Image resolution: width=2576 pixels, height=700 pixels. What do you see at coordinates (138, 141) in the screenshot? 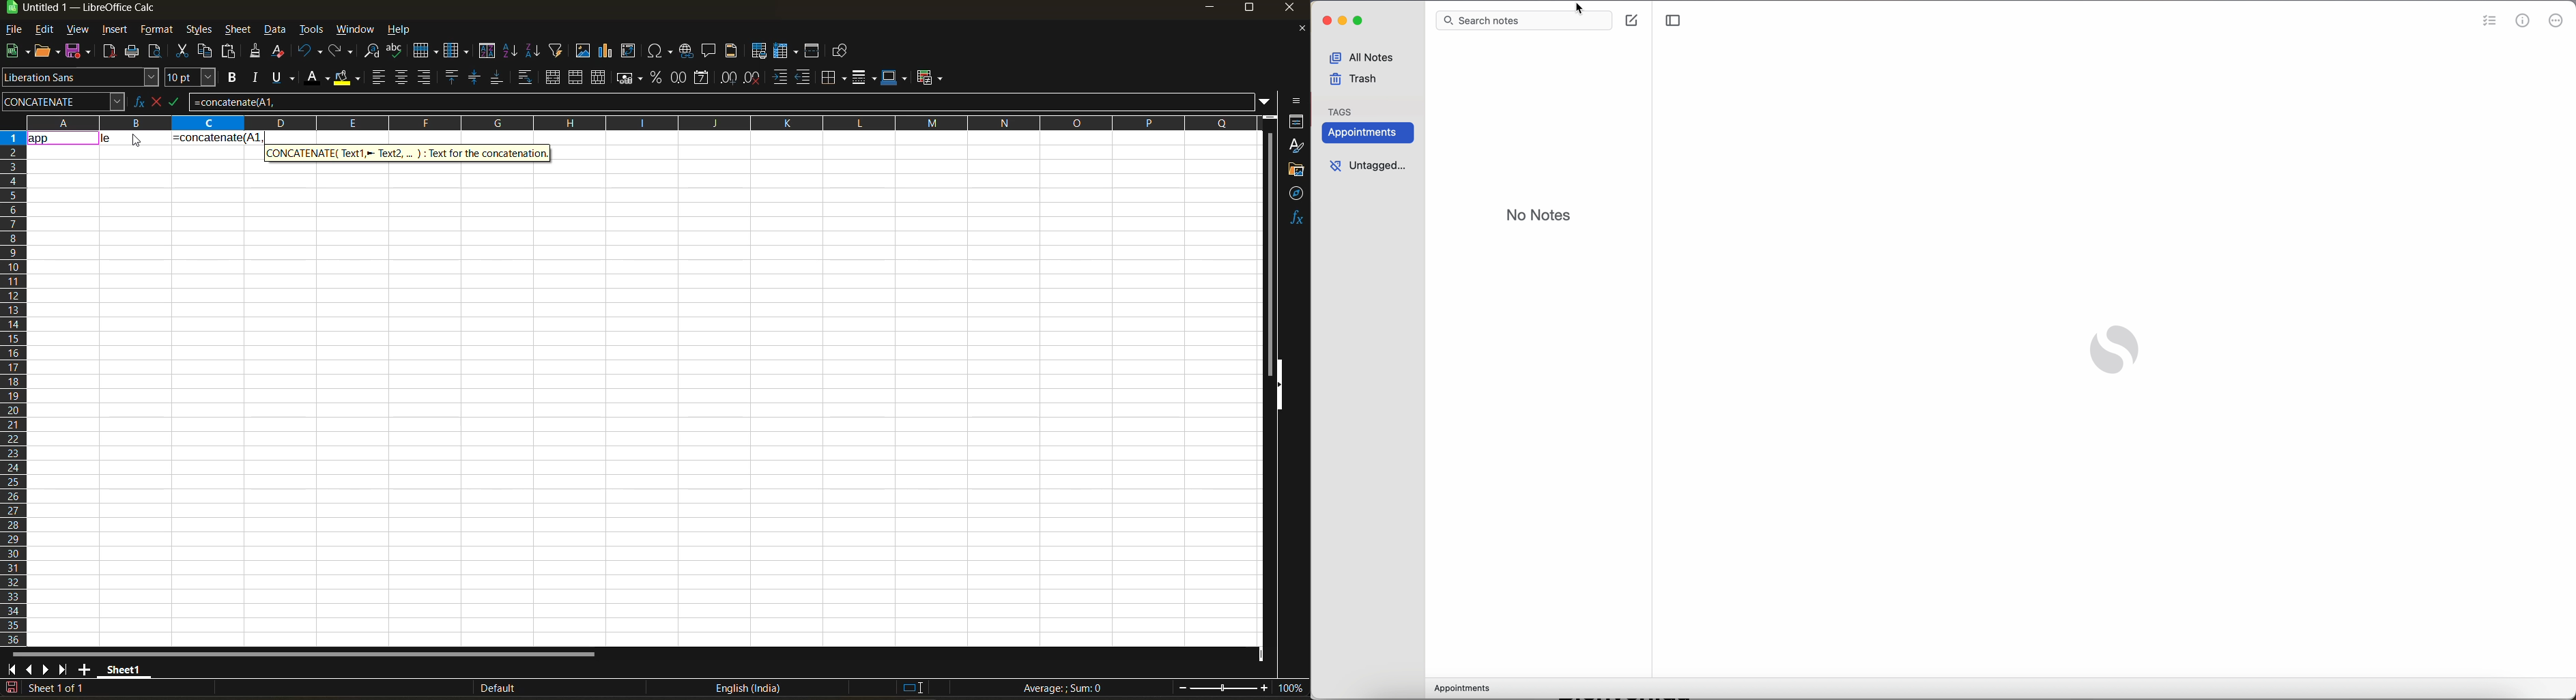
I see `cursor` at bounding box center [138, 141].